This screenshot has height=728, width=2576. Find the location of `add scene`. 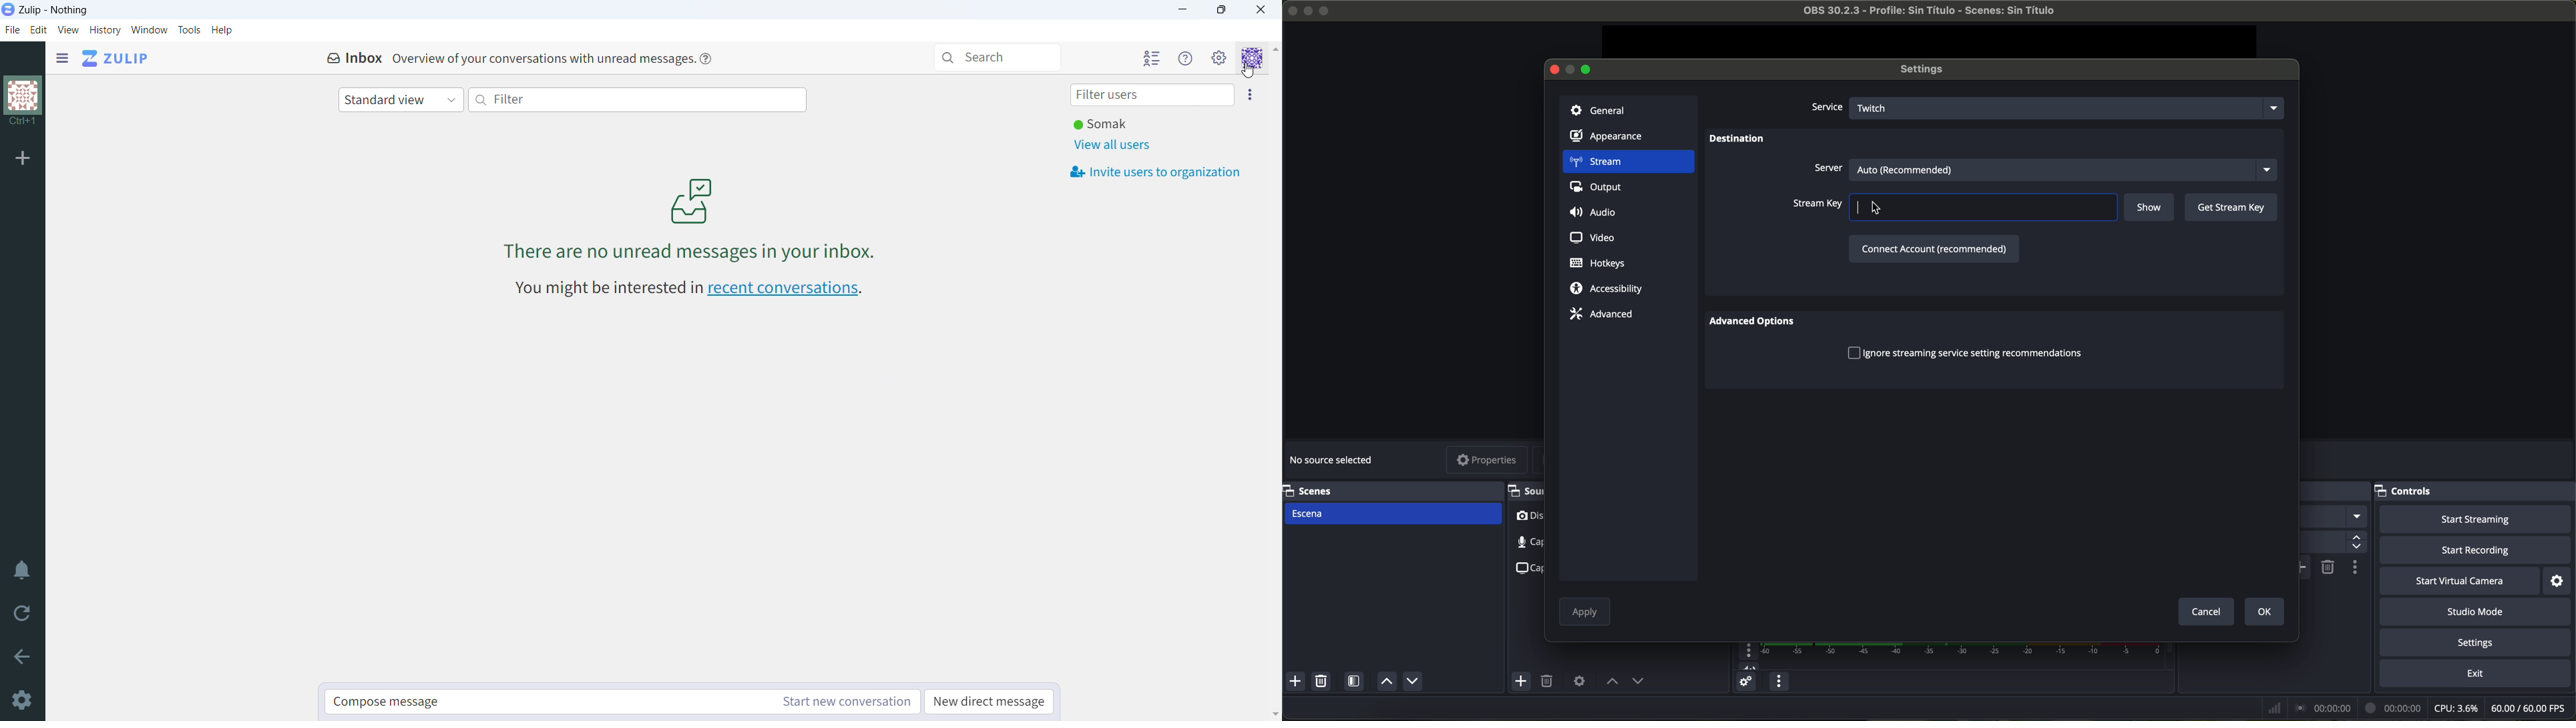

add scene is located at coordinates (1296, 683).